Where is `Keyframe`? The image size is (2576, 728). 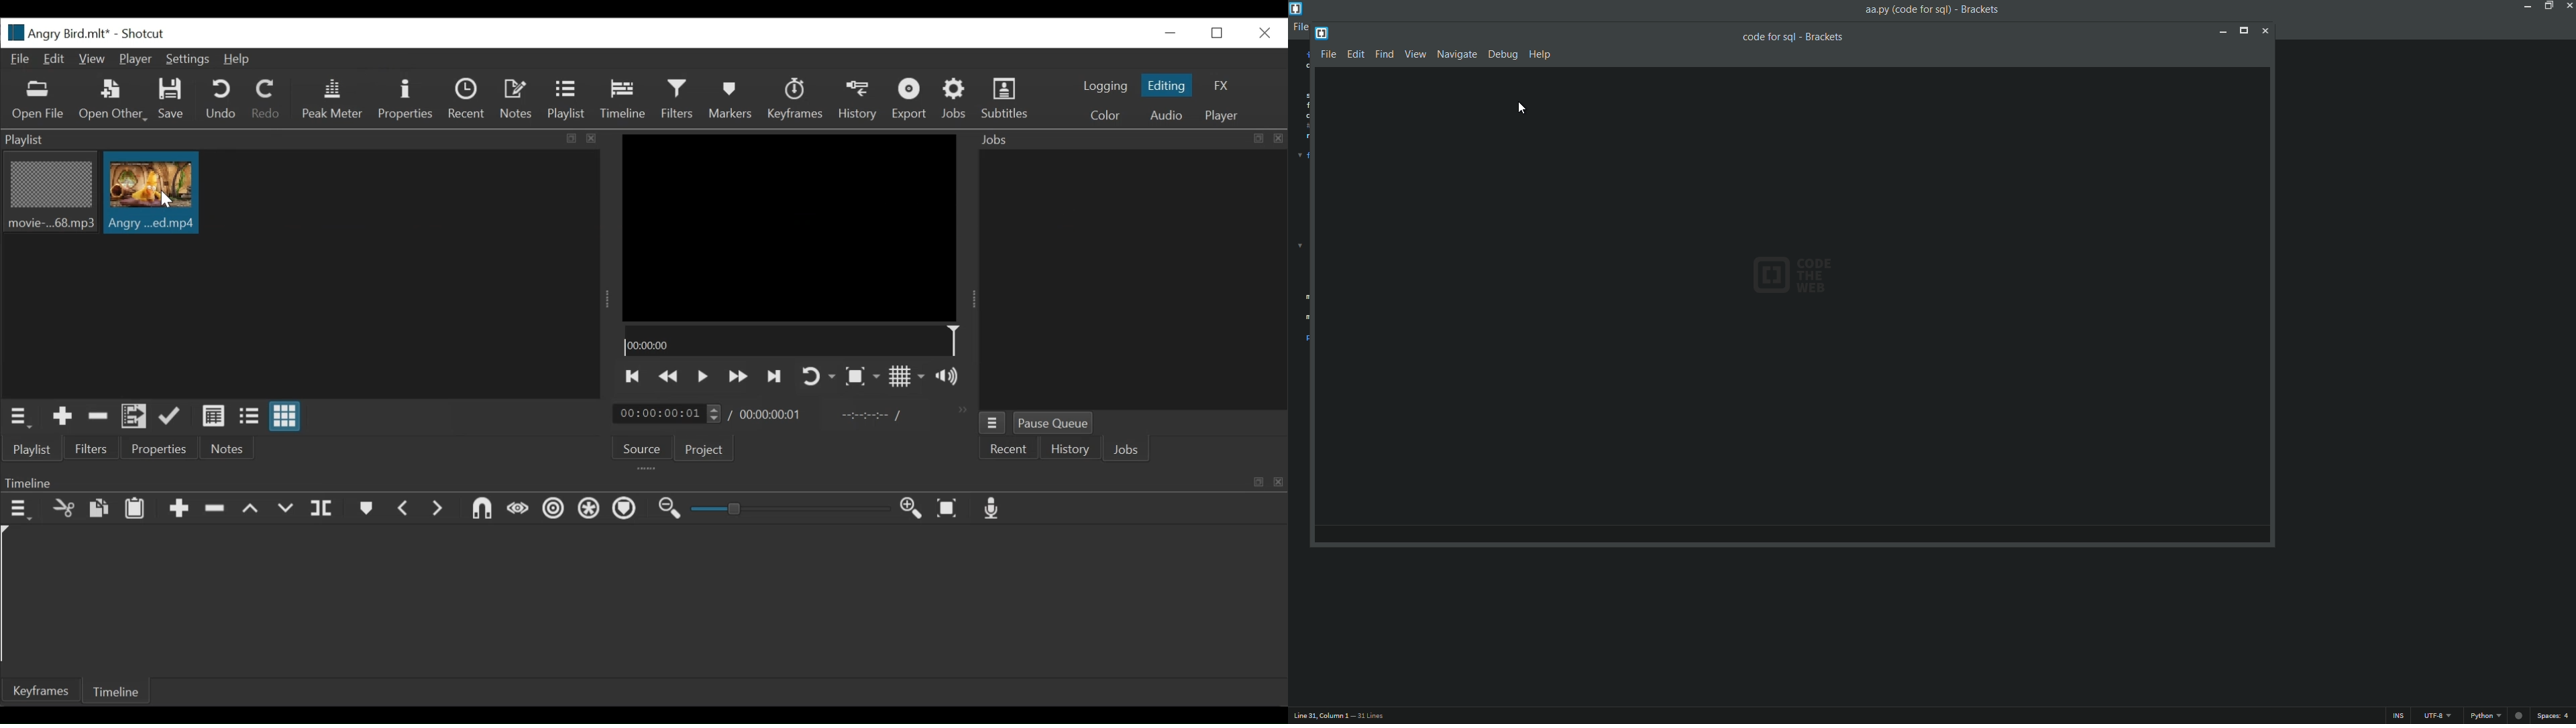 Keyframe is located at coordinates (38, 690).